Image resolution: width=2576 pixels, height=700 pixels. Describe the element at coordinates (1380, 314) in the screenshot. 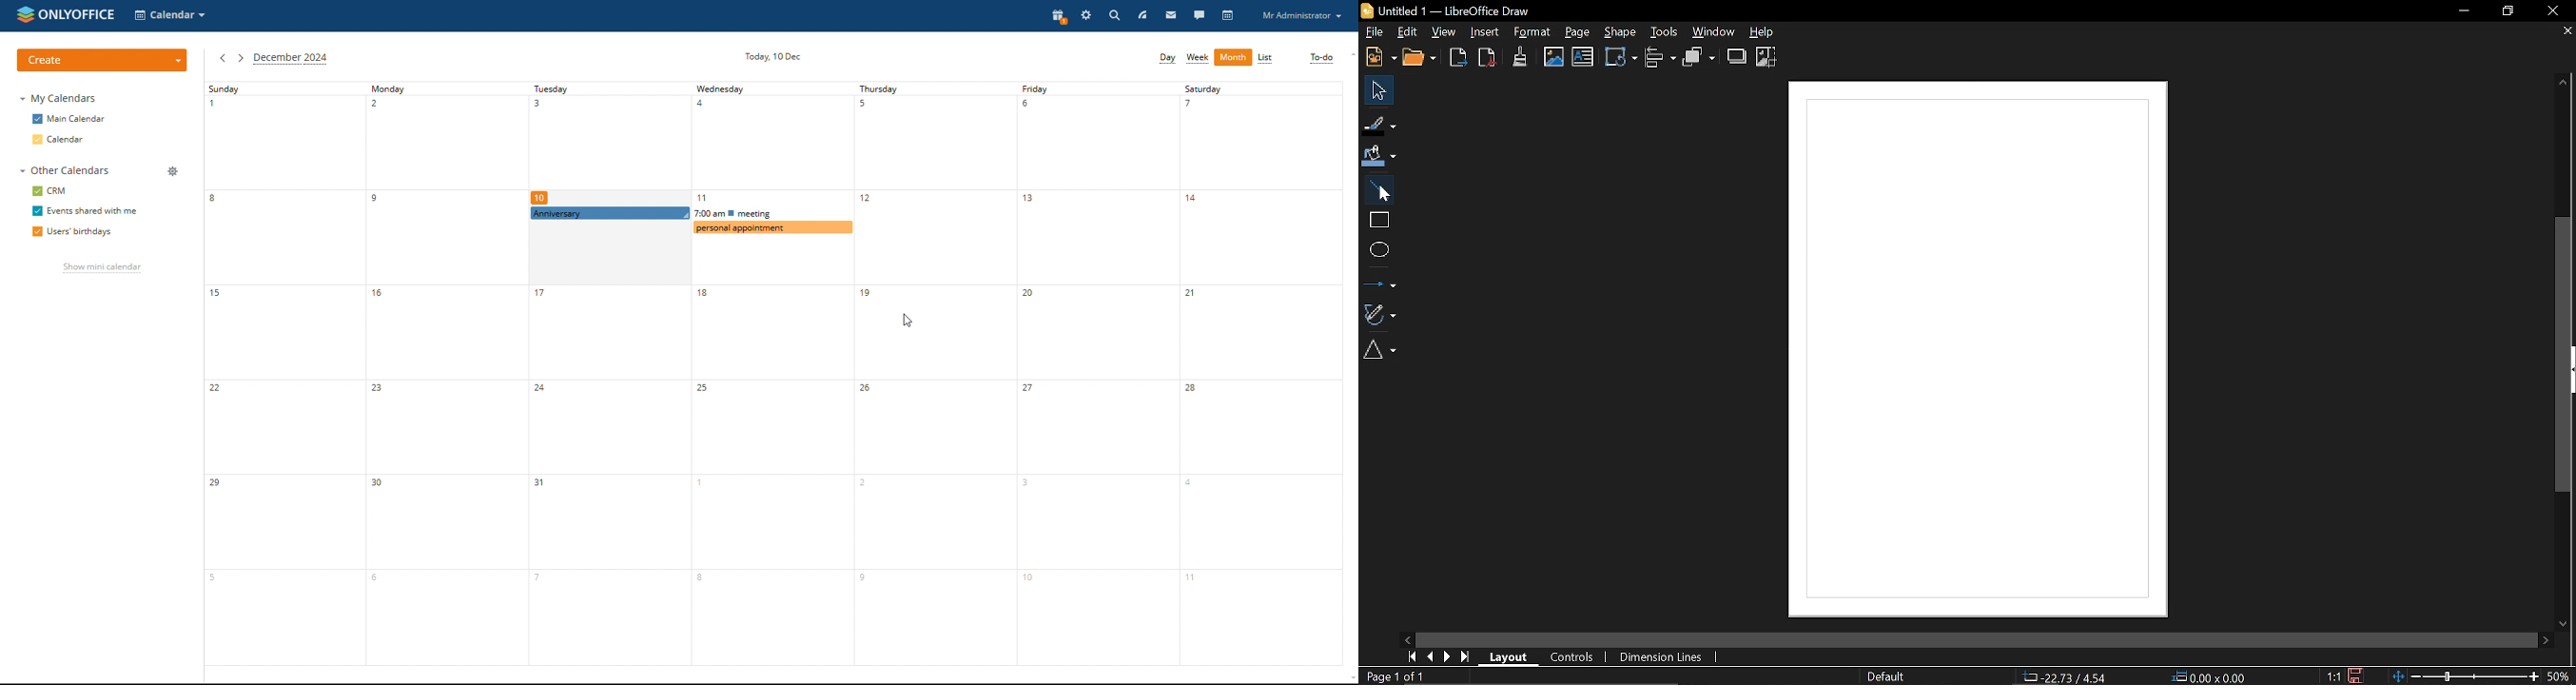

I see `Curves and polygons` at that location.